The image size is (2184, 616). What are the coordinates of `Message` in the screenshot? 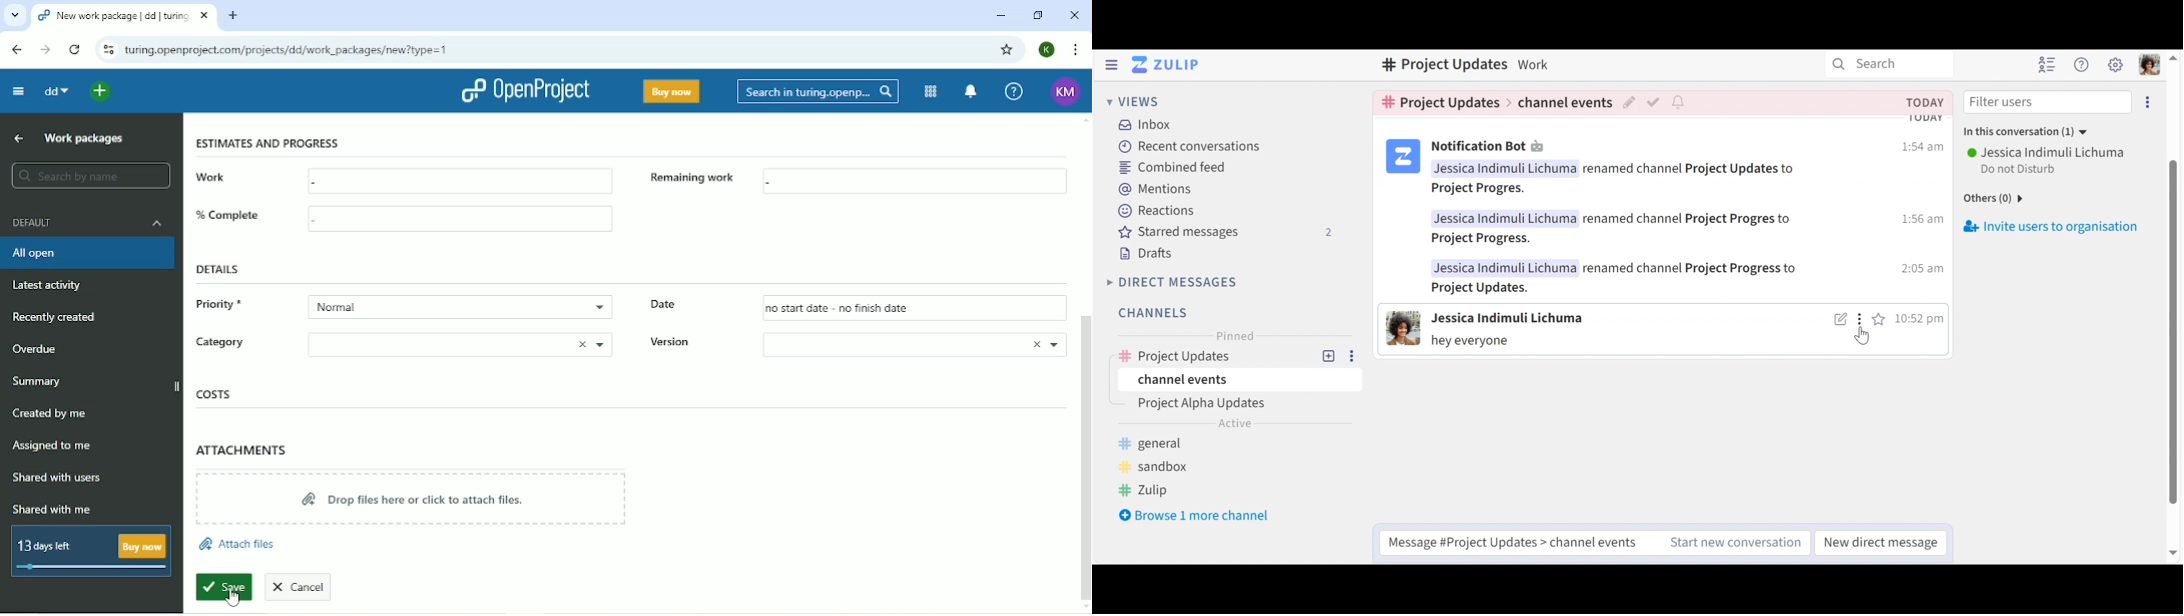 It's located at (1469, 342).